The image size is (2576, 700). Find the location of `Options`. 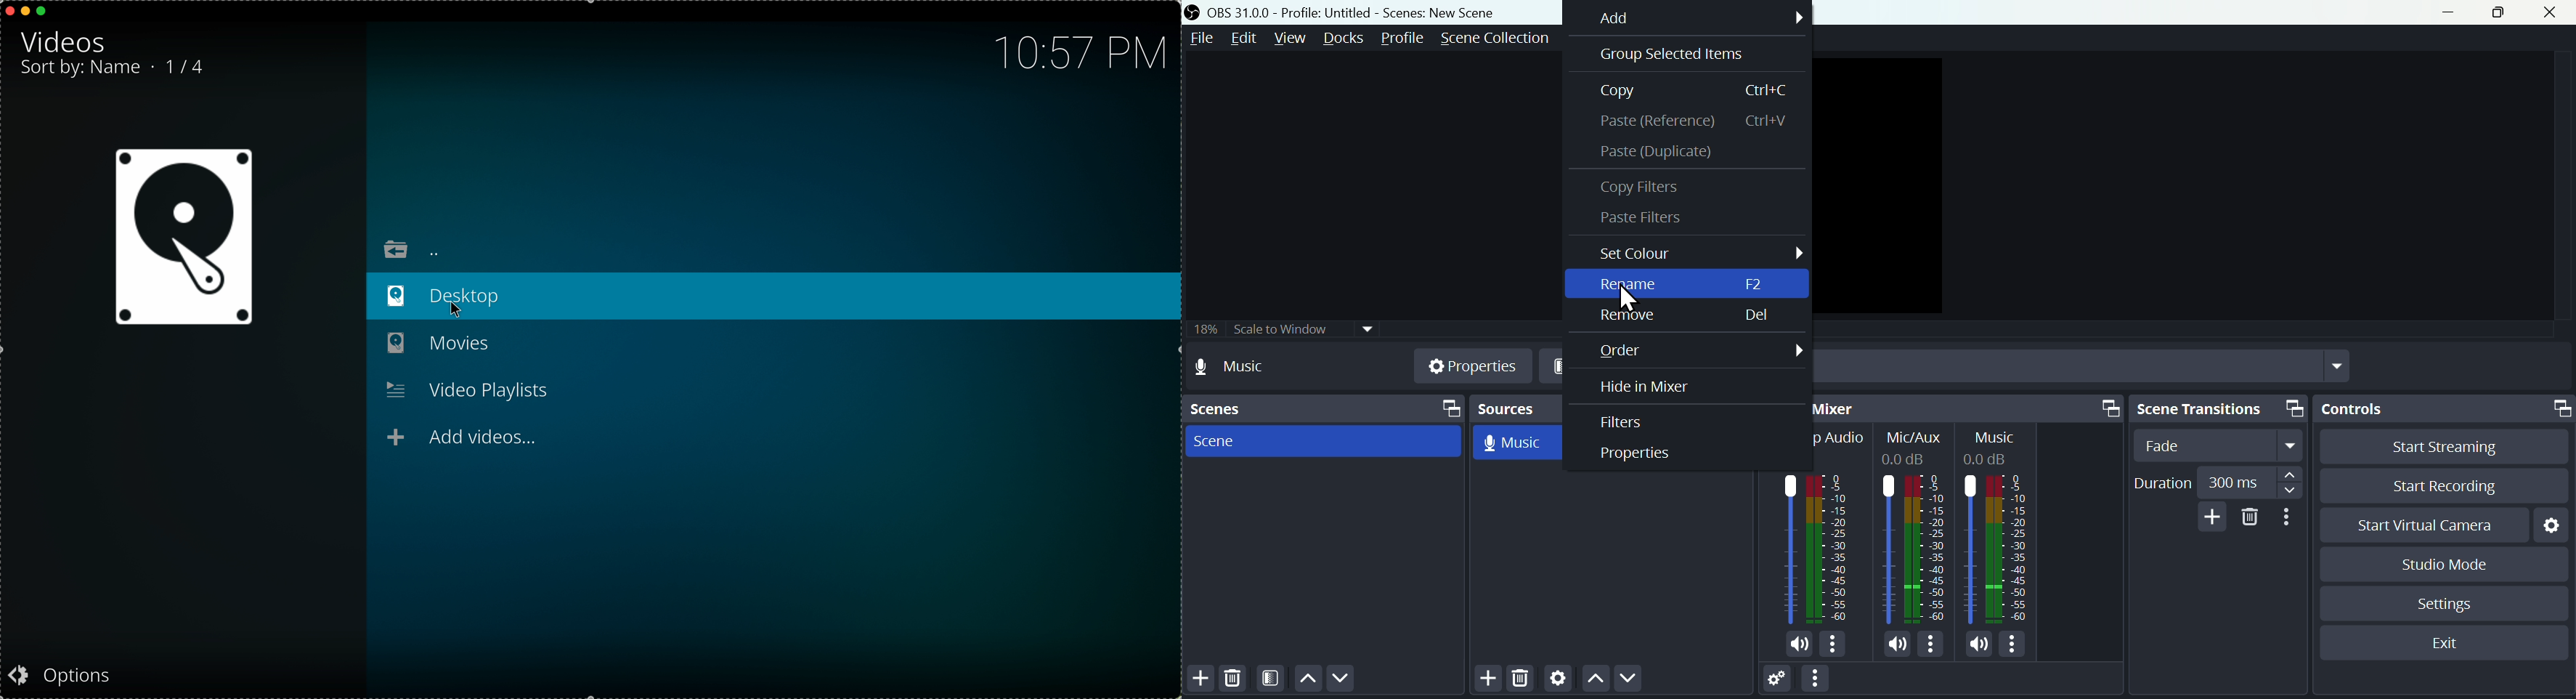

Options is located at coordinates (1931, 645).